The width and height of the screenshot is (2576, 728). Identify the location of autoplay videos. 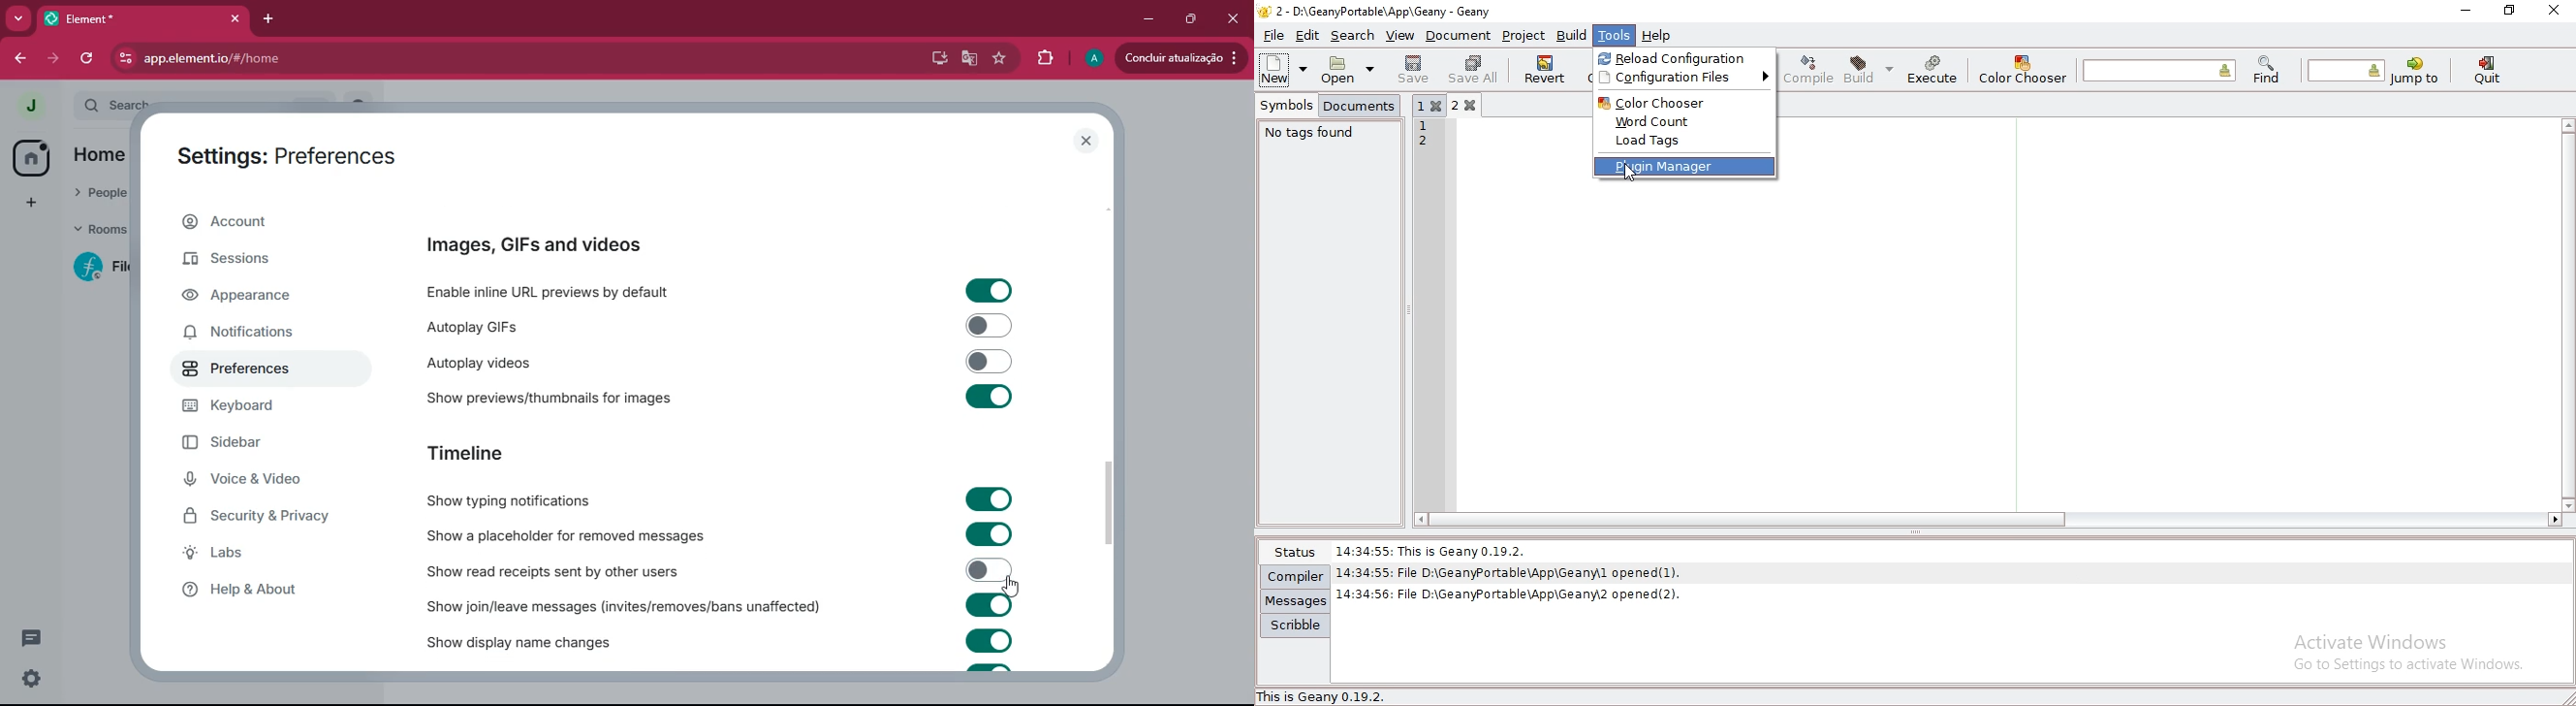
(578, 360).